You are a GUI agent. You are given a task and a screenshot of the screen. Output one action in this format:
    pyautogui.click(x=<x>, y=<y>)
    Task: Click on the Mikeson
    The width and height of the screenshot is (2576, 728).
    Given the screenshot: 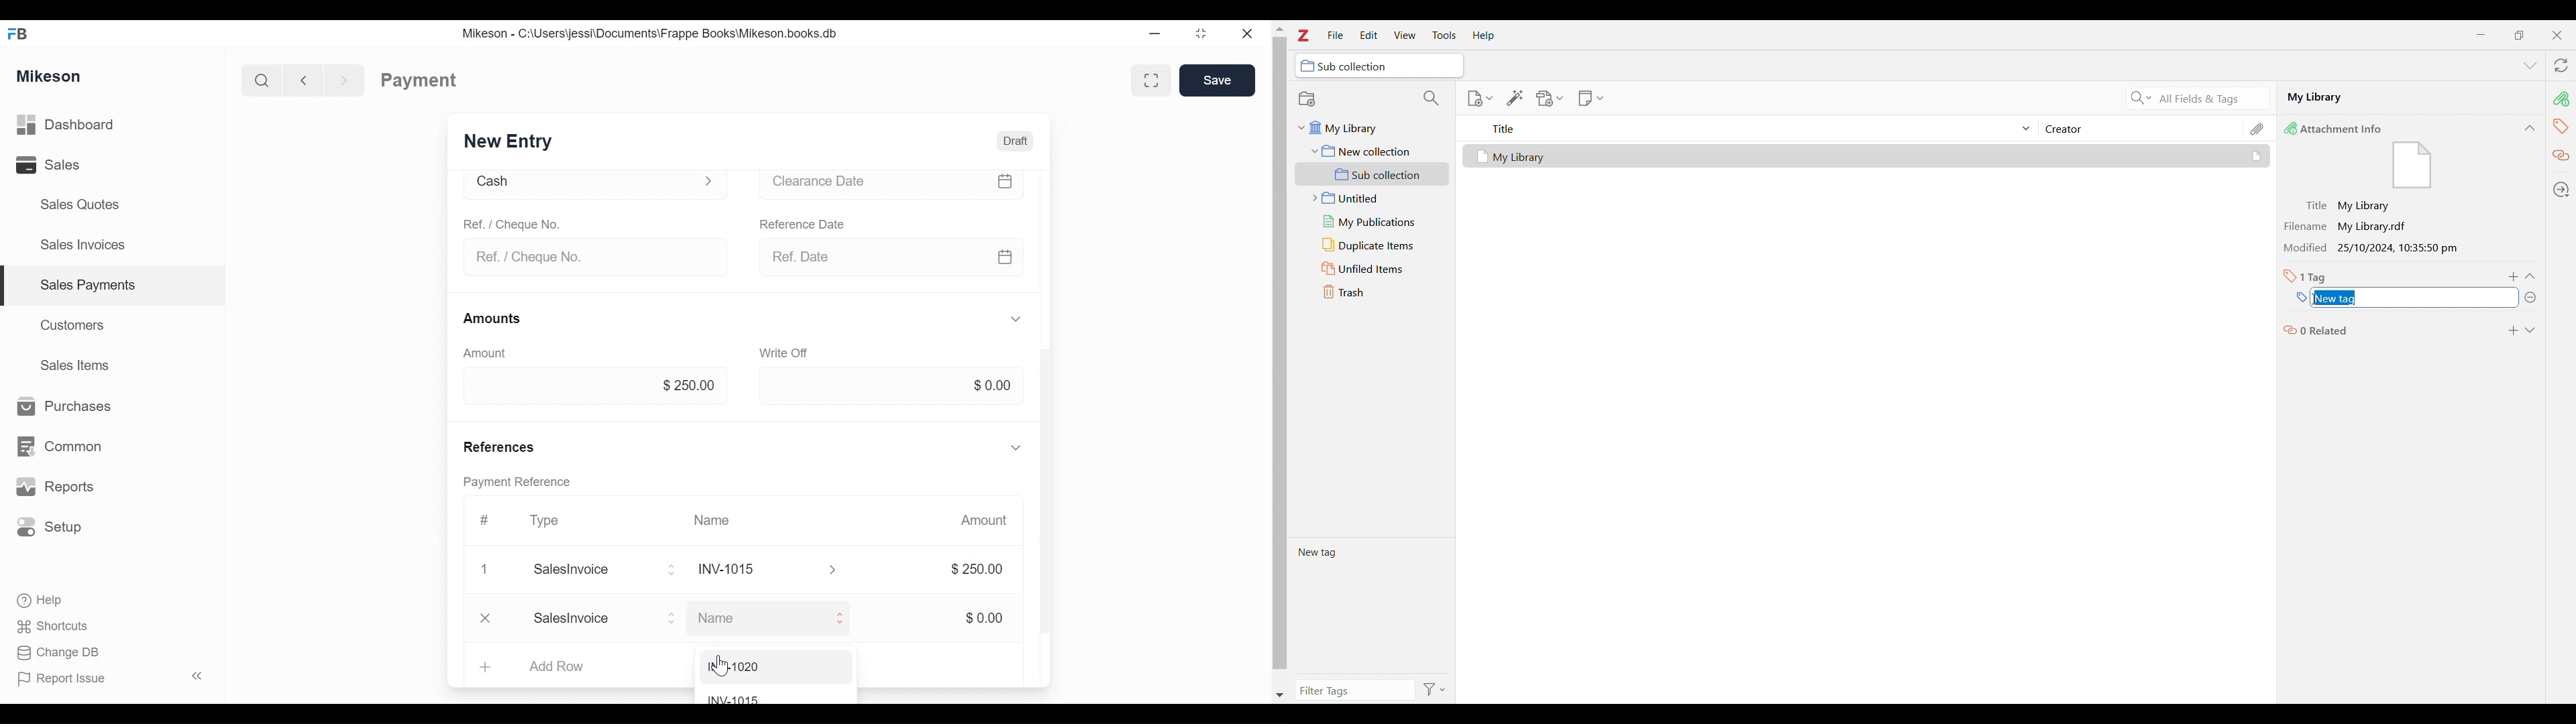 What is the action you would take?
    pyautogui.click(x=50, y=74)
    